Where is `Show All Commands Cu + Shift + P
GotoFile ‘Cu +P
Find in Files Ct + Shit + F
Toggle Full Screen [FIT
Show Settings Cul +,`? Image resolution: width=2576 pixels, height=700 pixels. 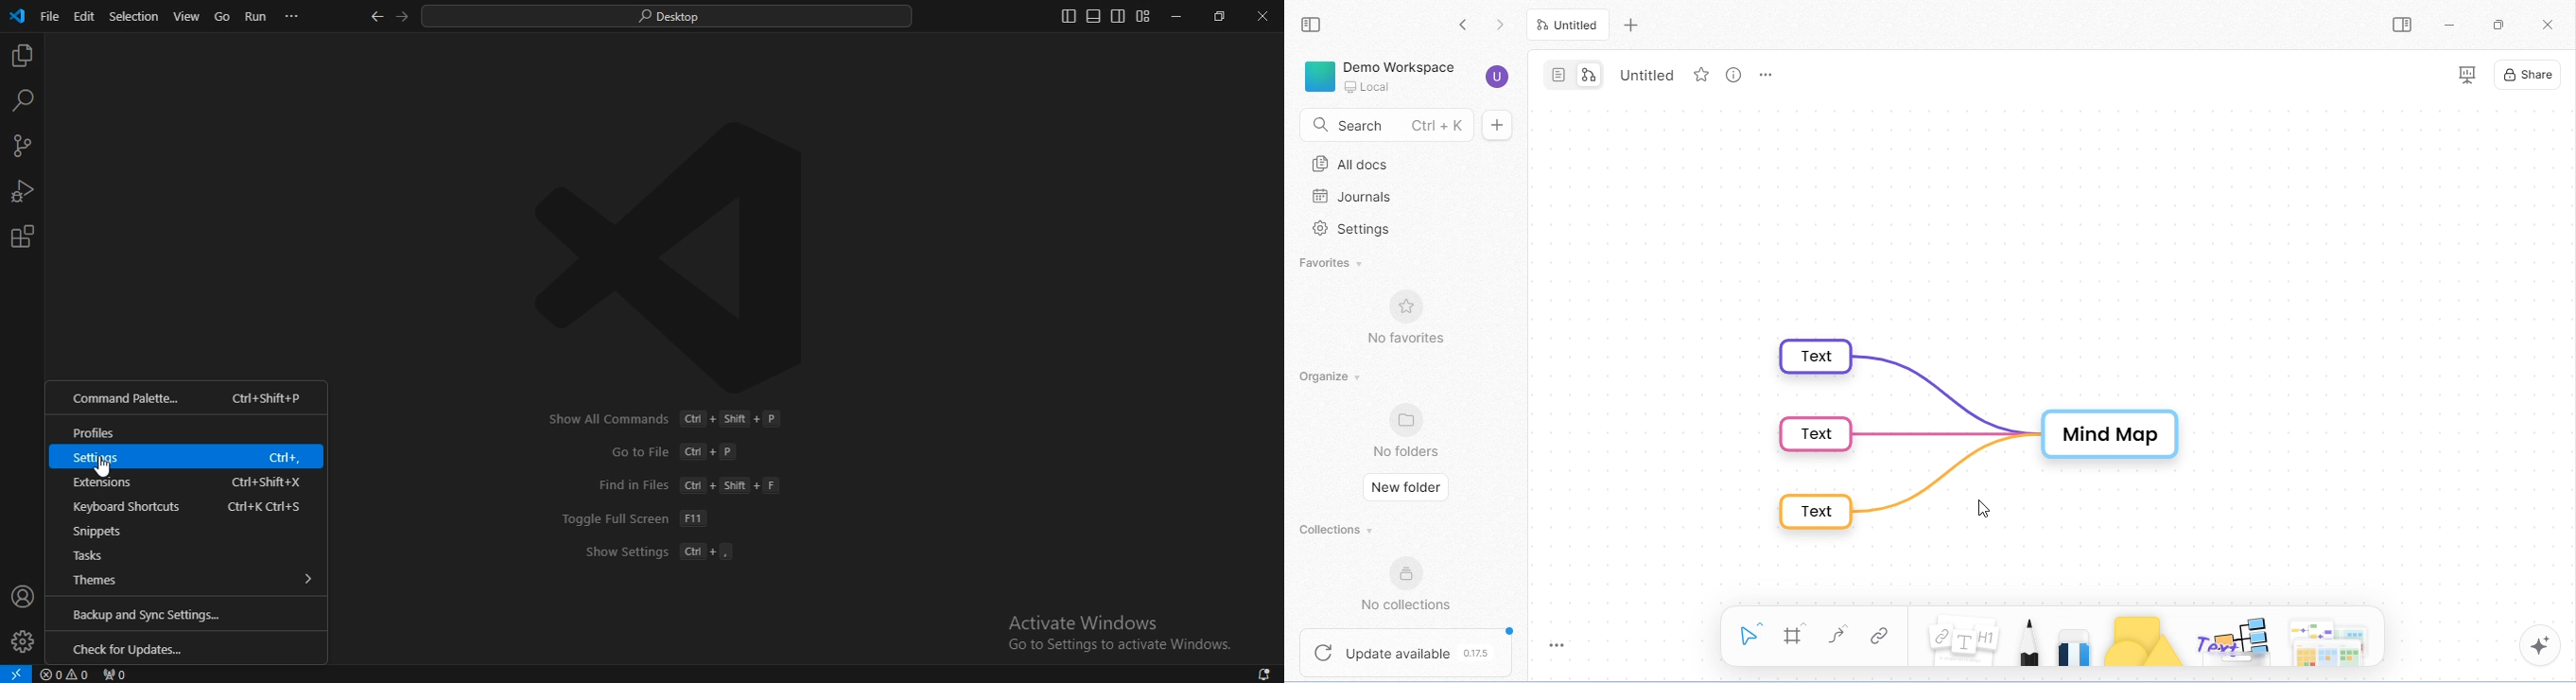 Show All Commands Cu + Shift + P
GotoFile ‘Cu +P
Find in Files Ct + Shit + F
Toggle Full Screen [FIT
Show Settings Cul +, is located at coordinates (659, 487).